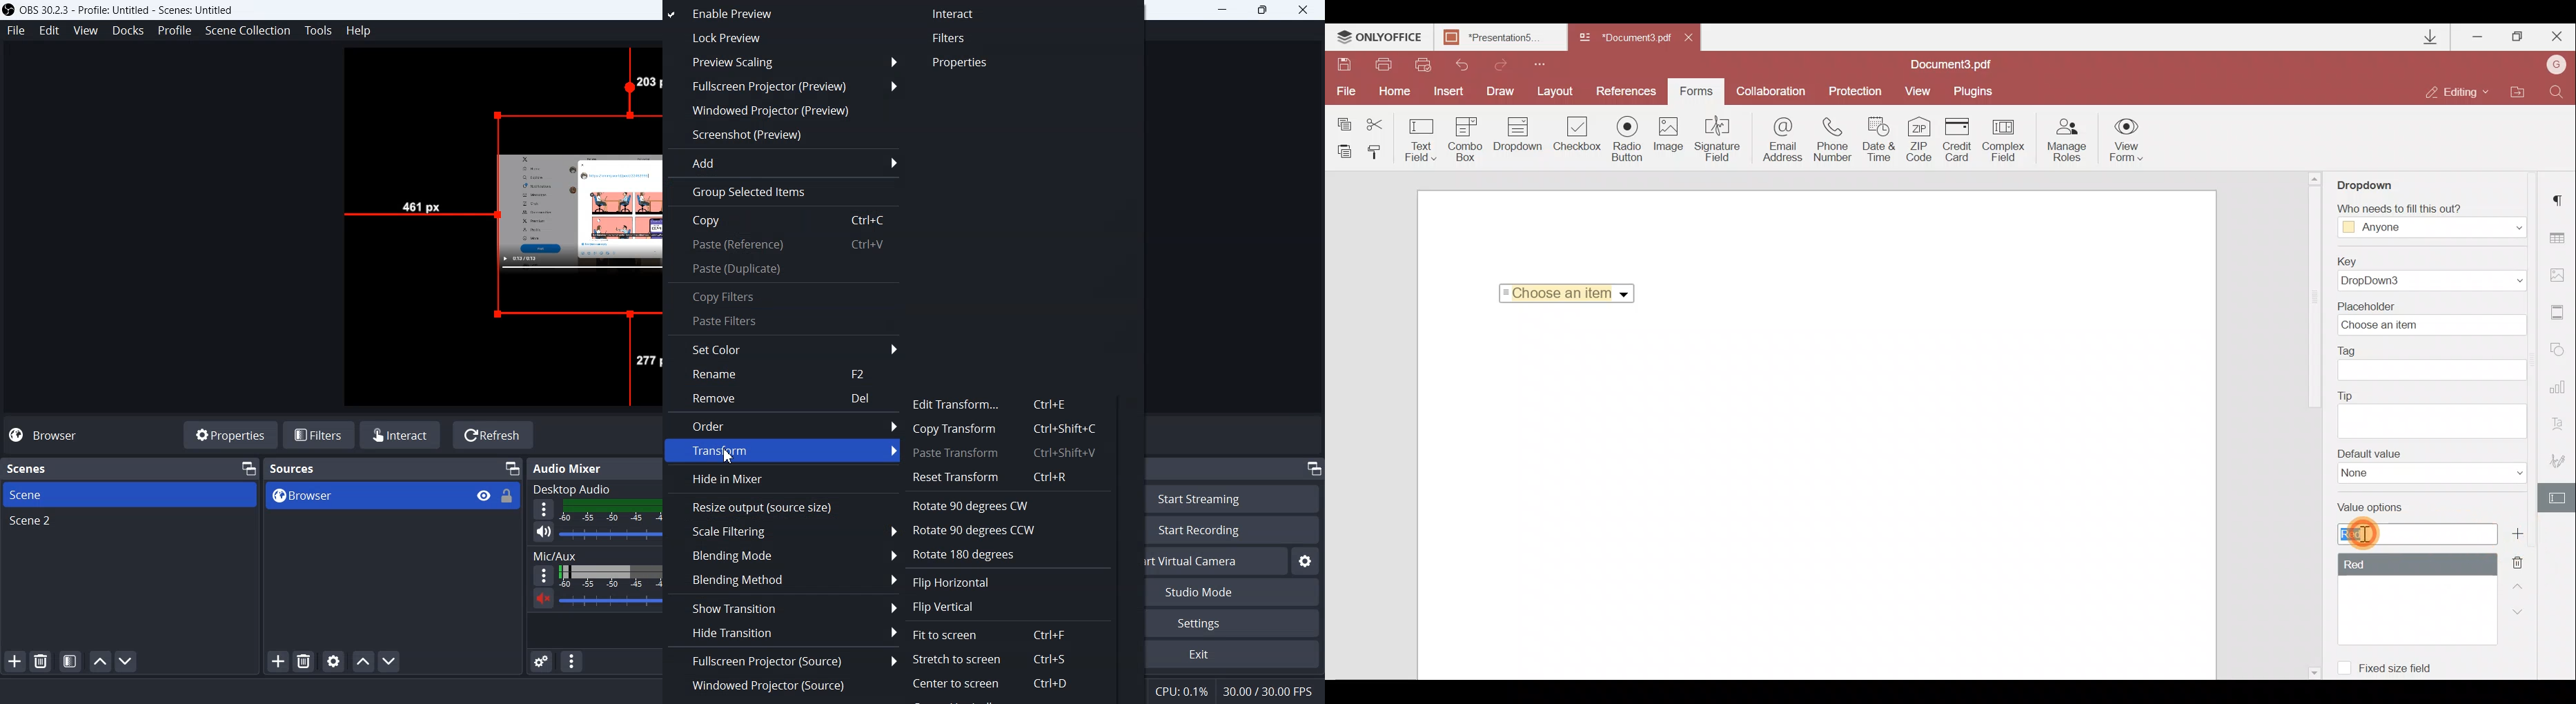 The height and width of the screenshot is (728, 2576). I want to click on Table settings, so click(2563, 238).